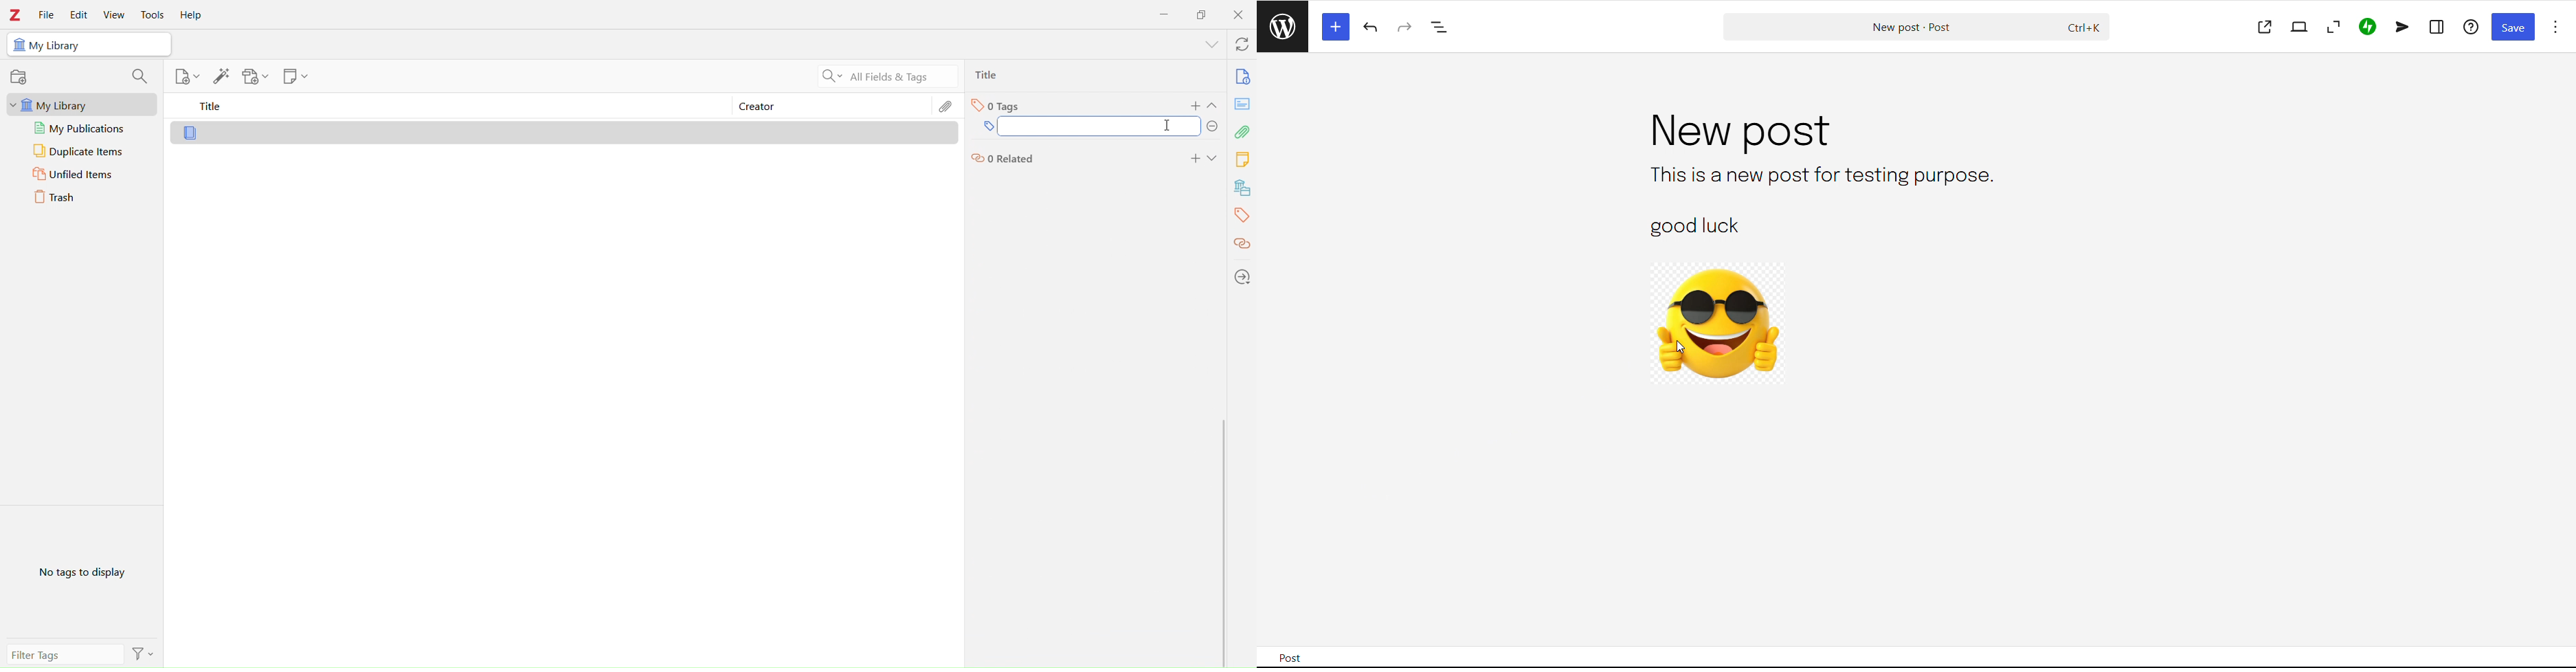  What do you see at coordinates (371, 132) in the screenshot?
I see `Library` at bounding box center [371, 132].